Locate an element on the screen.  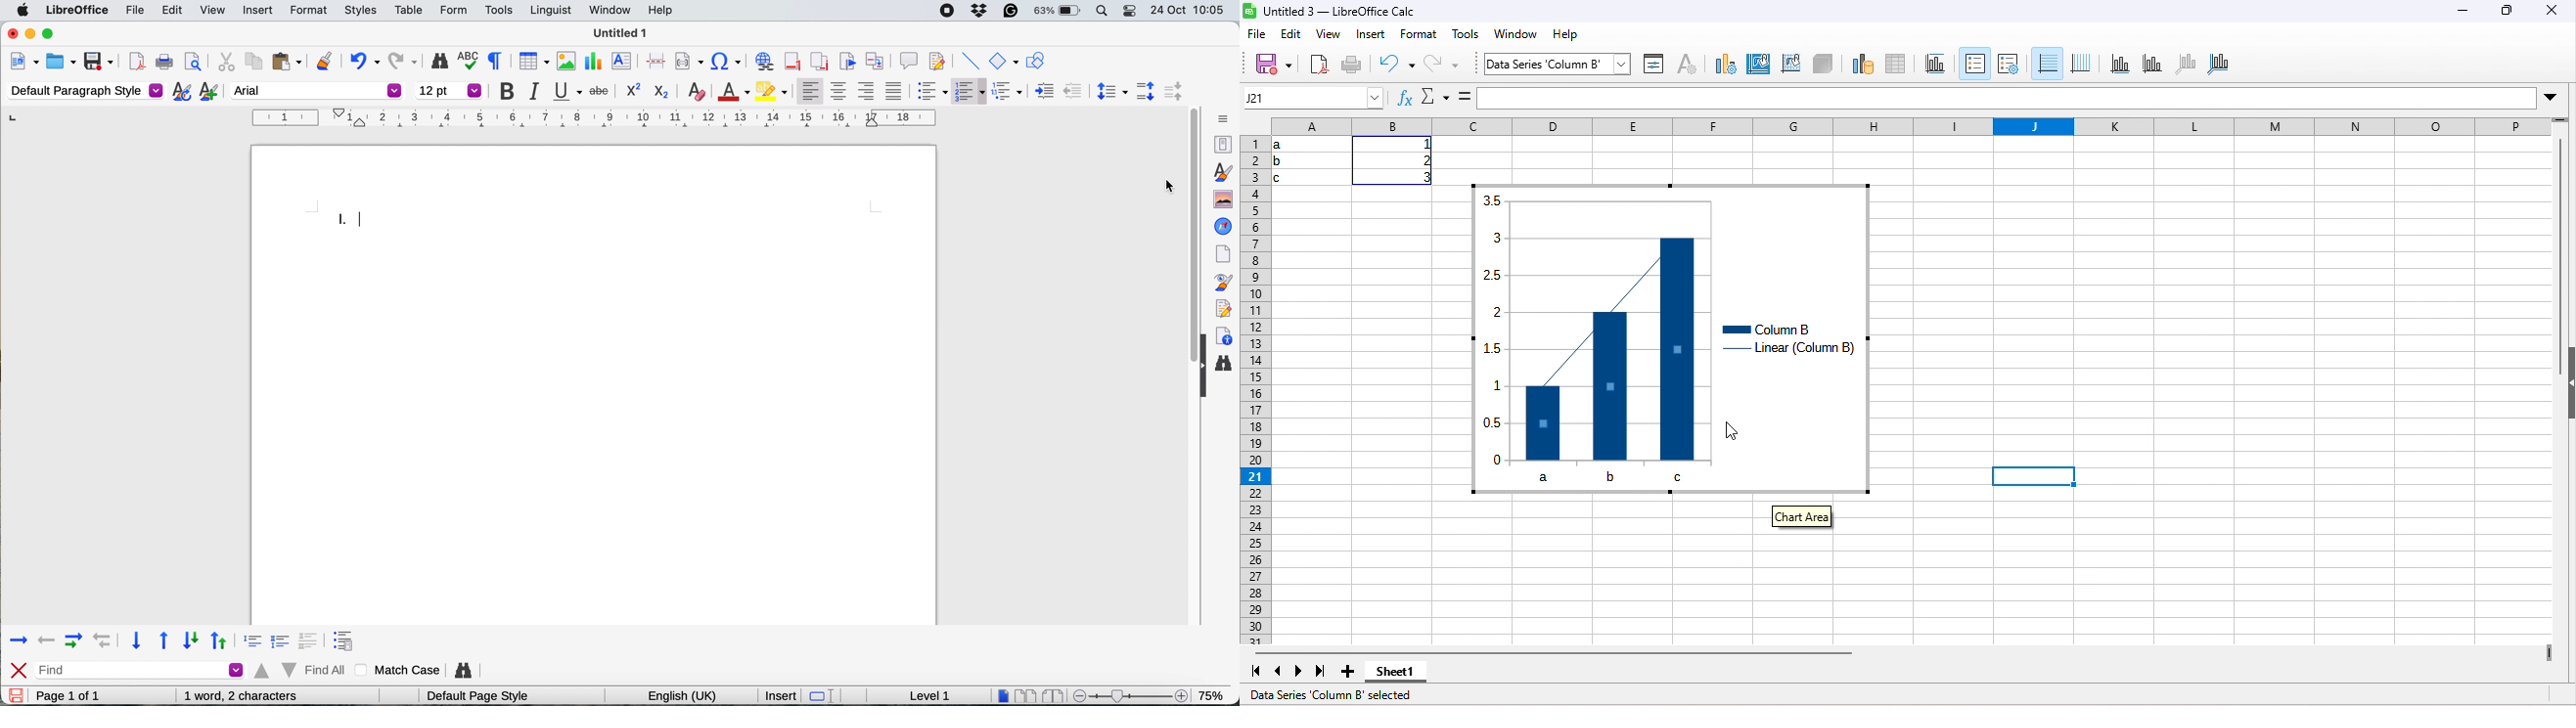
view more columns is located at coordinates (2551, 655).